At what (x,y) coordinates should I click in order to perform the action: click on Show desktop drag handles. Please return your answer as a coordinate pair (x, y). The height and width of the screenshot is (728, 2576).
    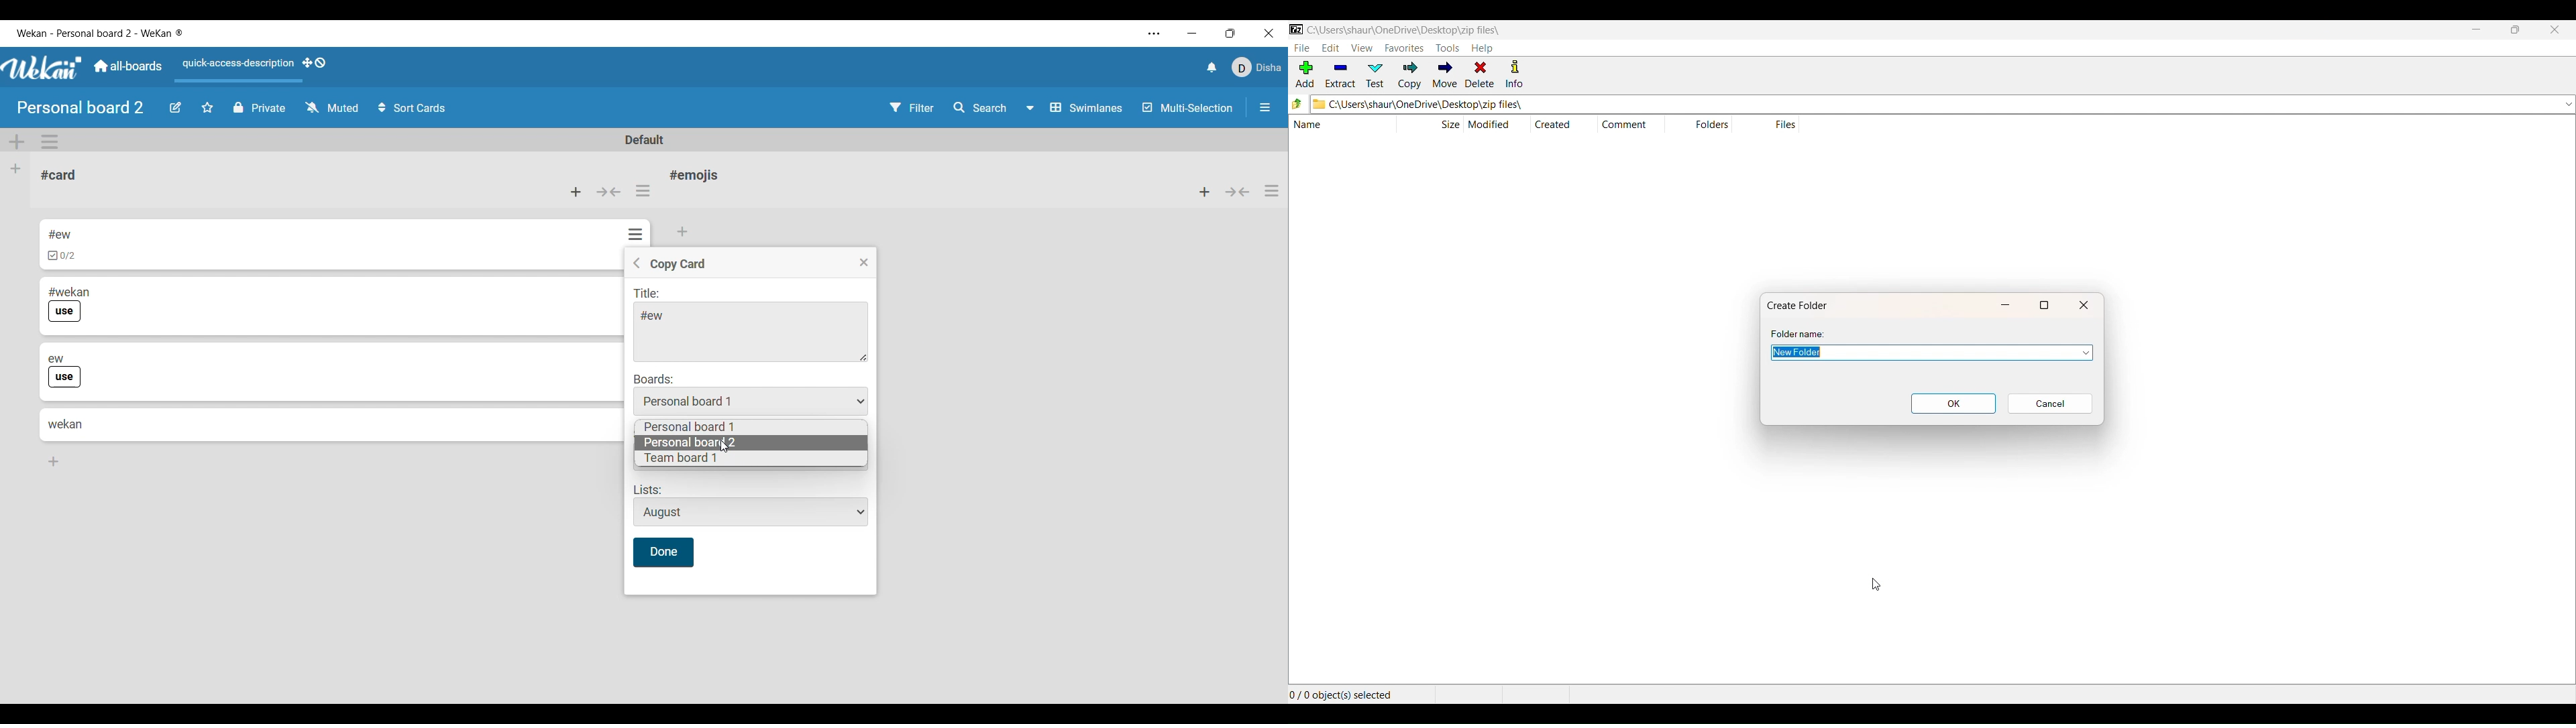
    Looking at the image, I should click on (314, 62).